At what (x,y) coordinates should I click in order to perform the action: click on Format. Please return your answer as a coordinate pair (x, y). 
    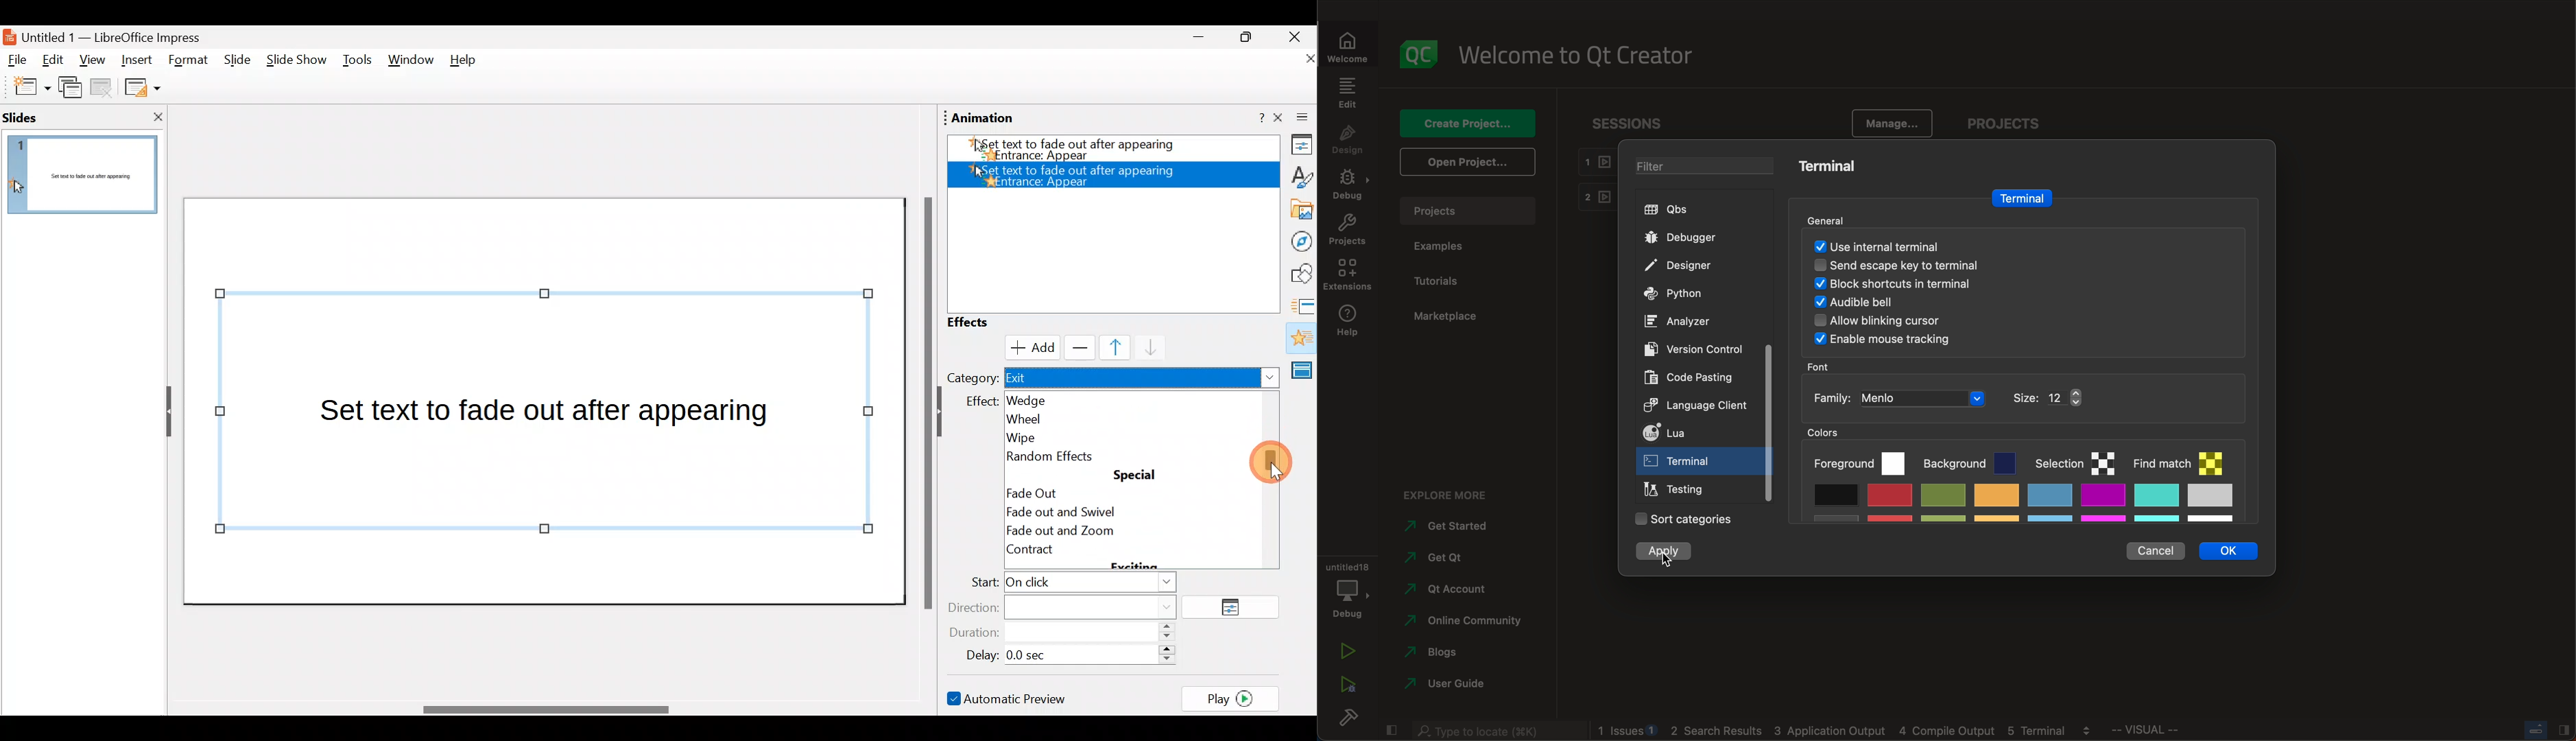
    Looking at the image, I should click on (189, 61).